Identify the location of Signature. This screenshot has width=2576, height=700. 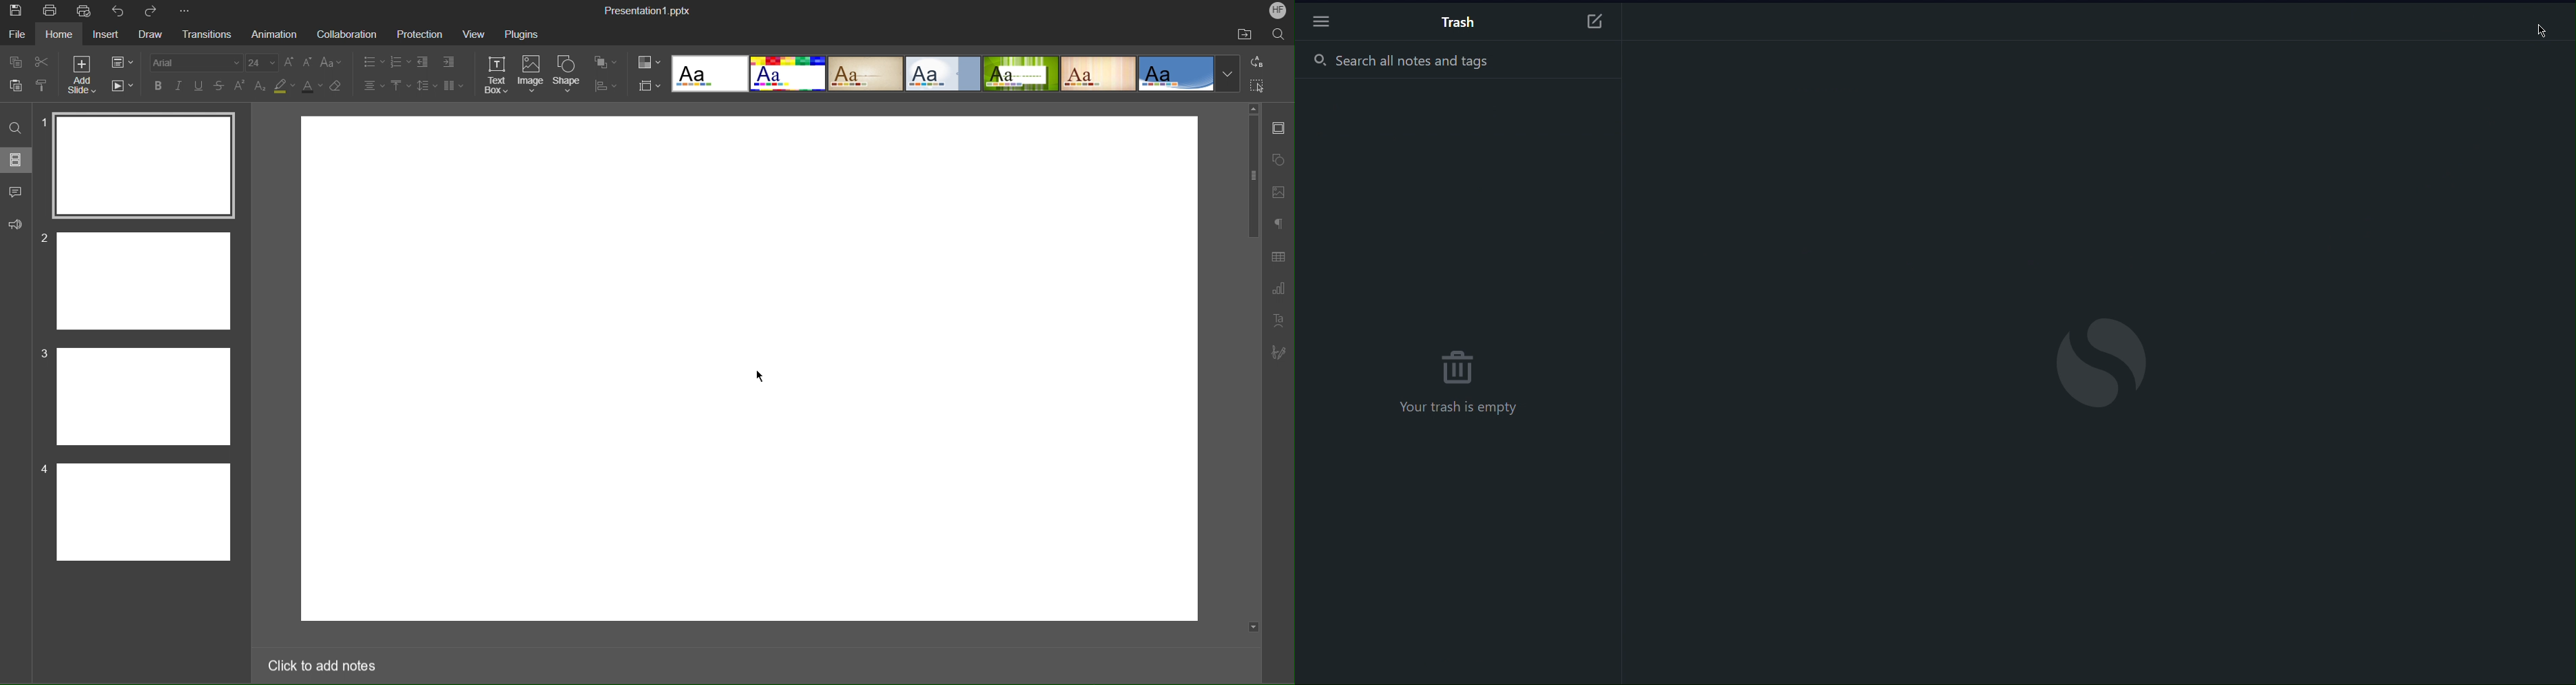
(1282, 352).